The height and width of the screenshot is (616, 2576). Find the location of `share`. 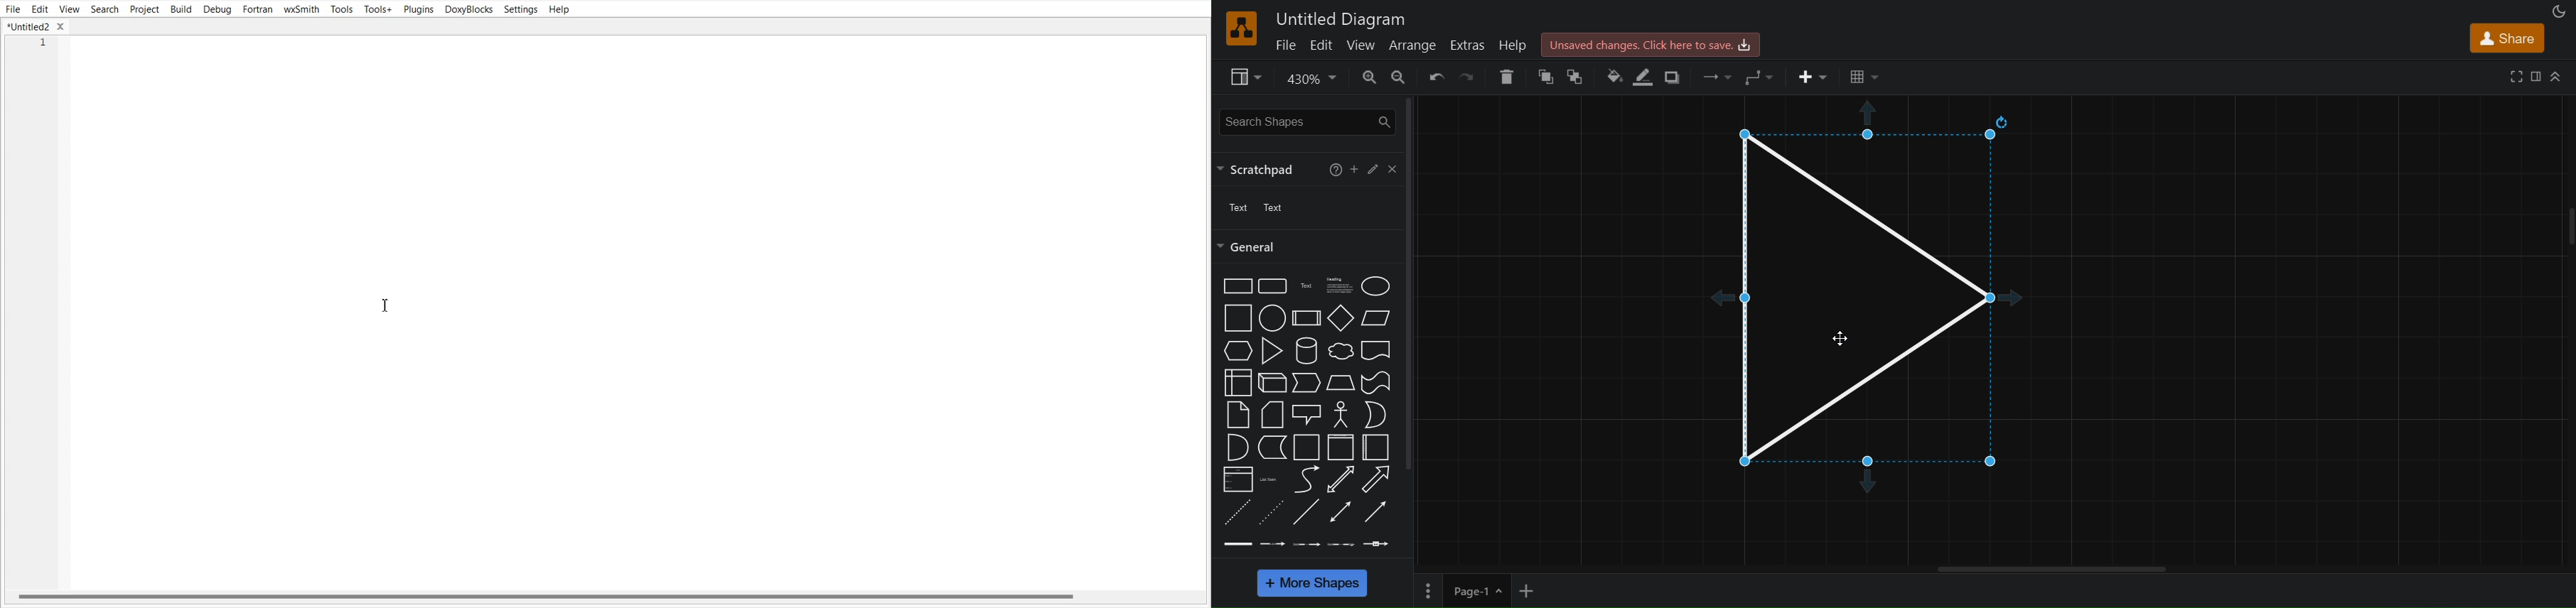

share is located at coordinates (2509, 37).